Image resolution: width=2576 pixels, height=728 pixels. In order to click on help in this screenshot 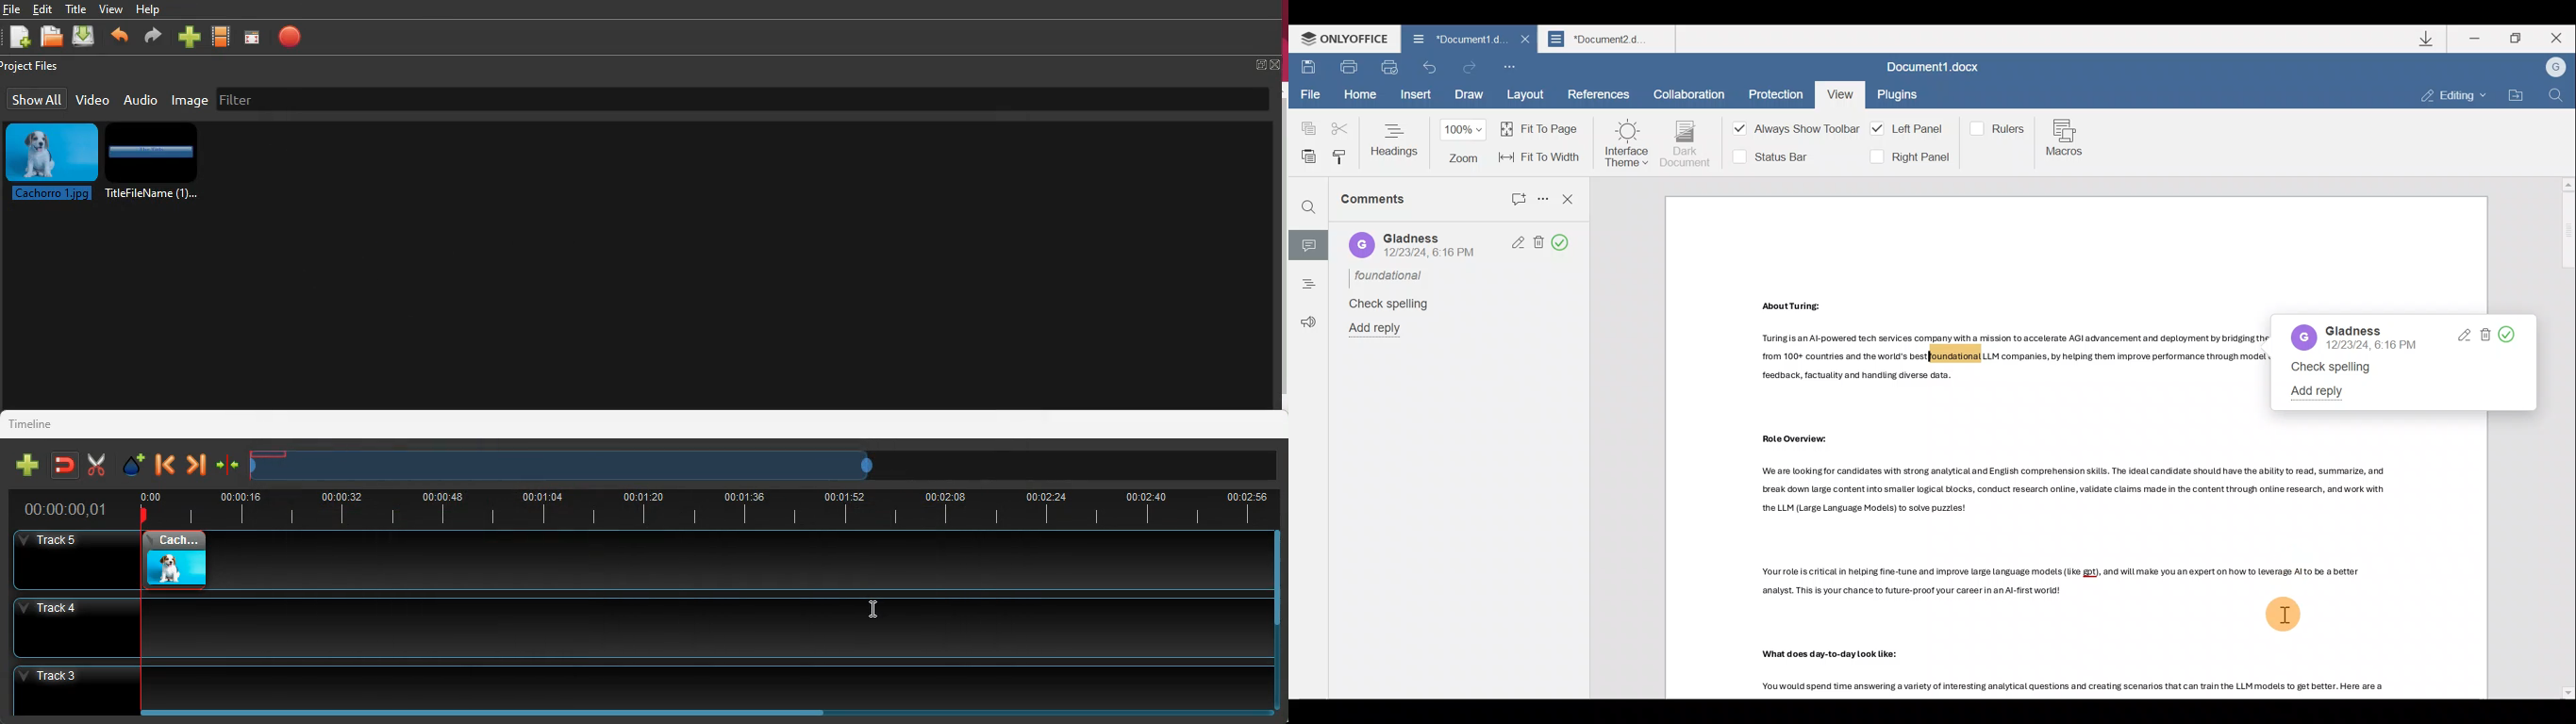, I will do `click(149, 11)`.